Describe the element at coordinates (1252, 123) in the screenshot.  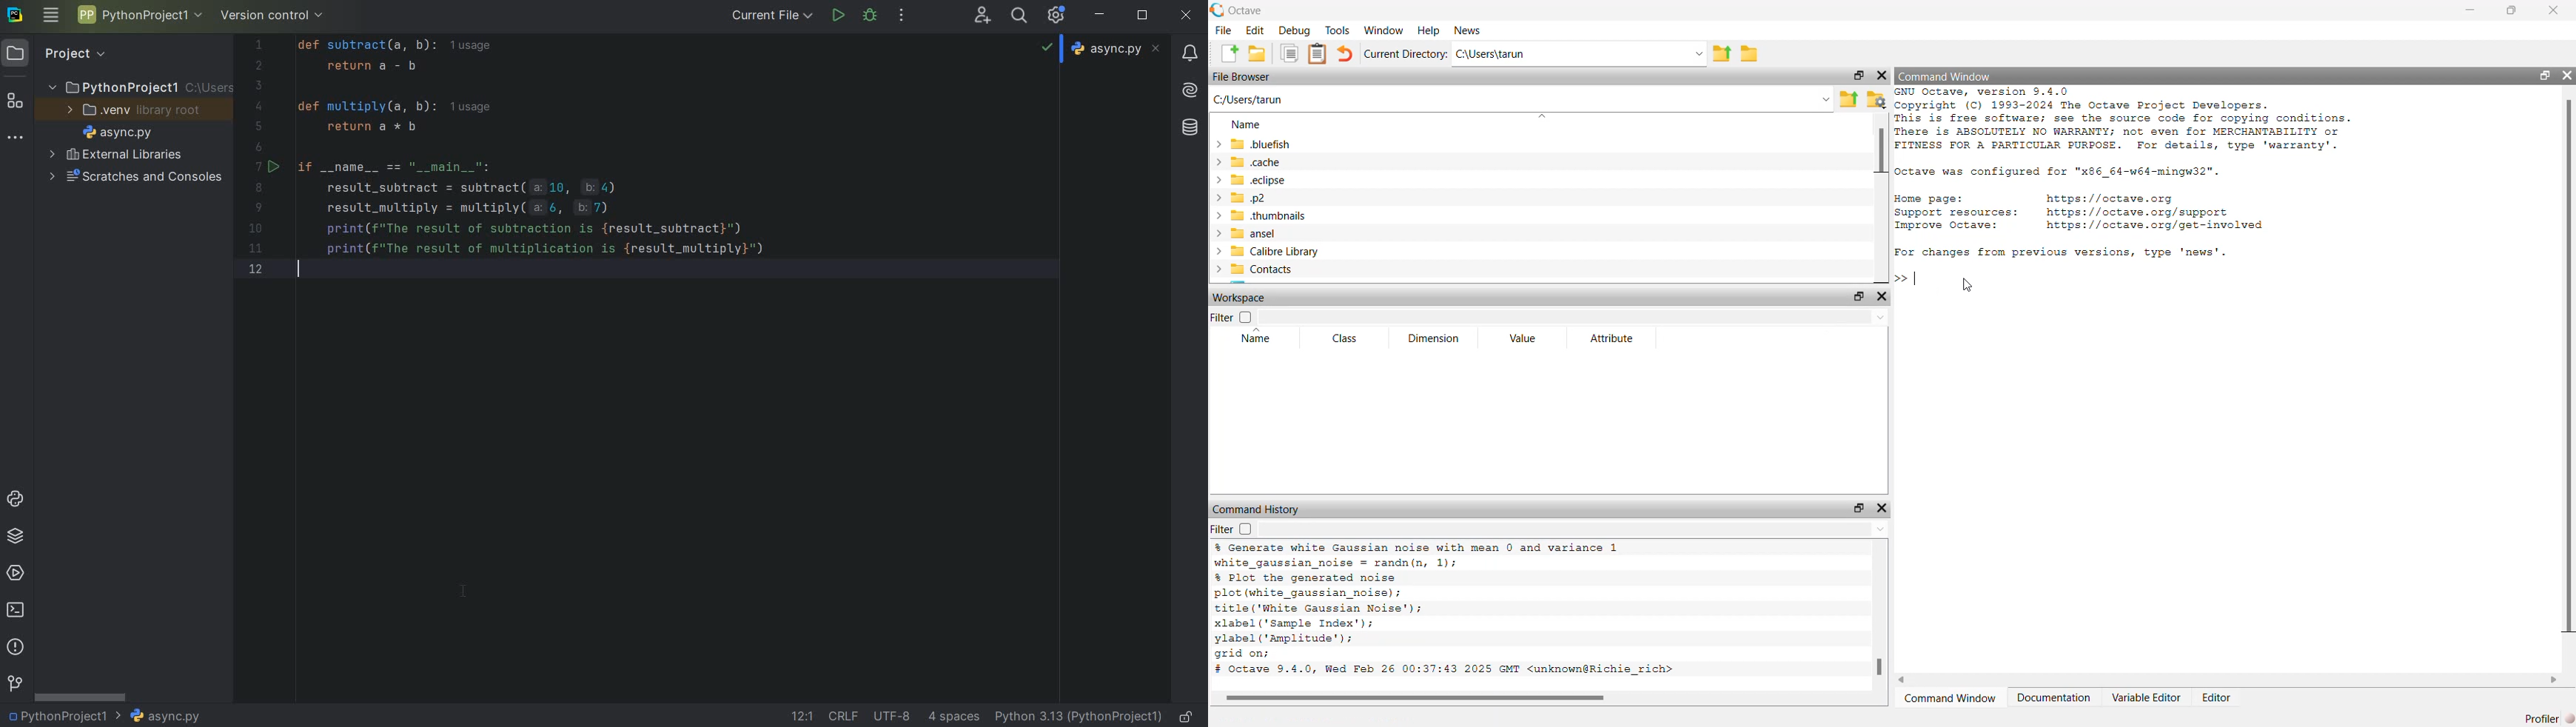
I see `name` at that location.